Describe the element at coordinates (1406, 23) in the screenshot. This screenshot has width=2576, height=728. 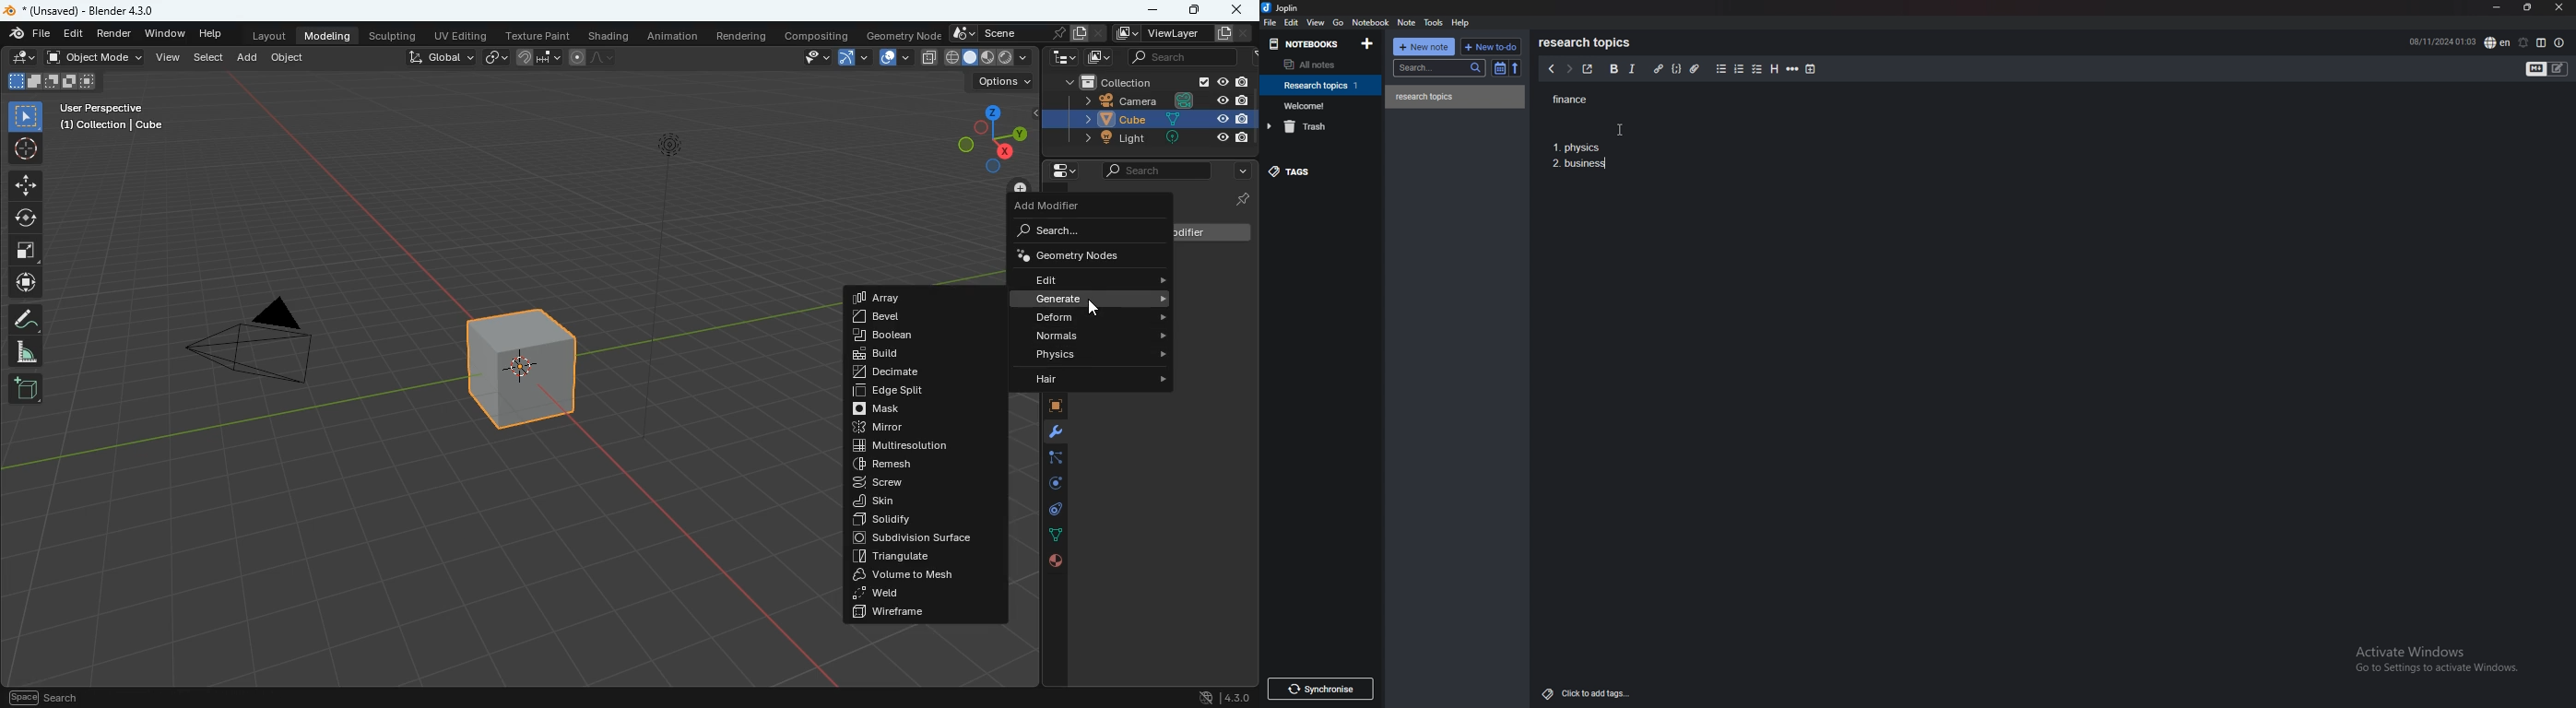
I see `note` at that location.